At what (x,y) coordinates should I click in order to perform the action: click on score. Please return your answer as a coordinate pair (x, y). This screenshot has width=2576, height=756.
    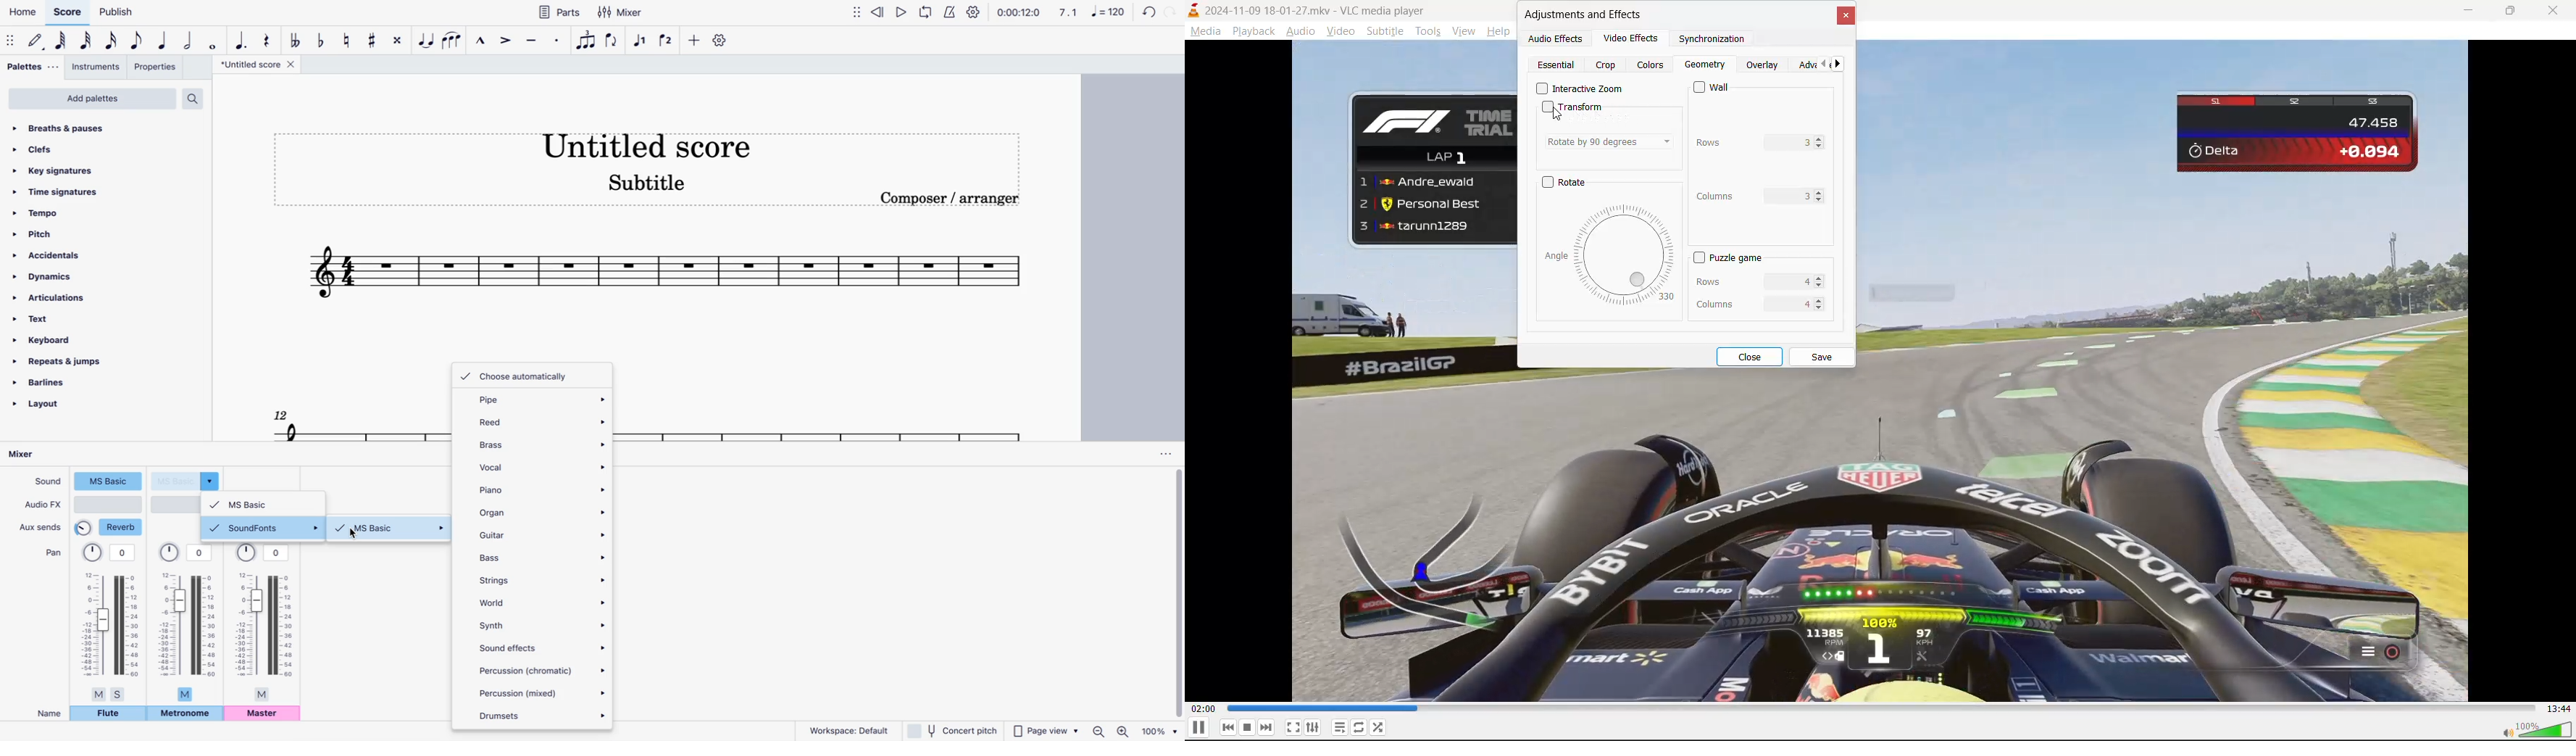
    Looking at the image, I should click on (824, 418).